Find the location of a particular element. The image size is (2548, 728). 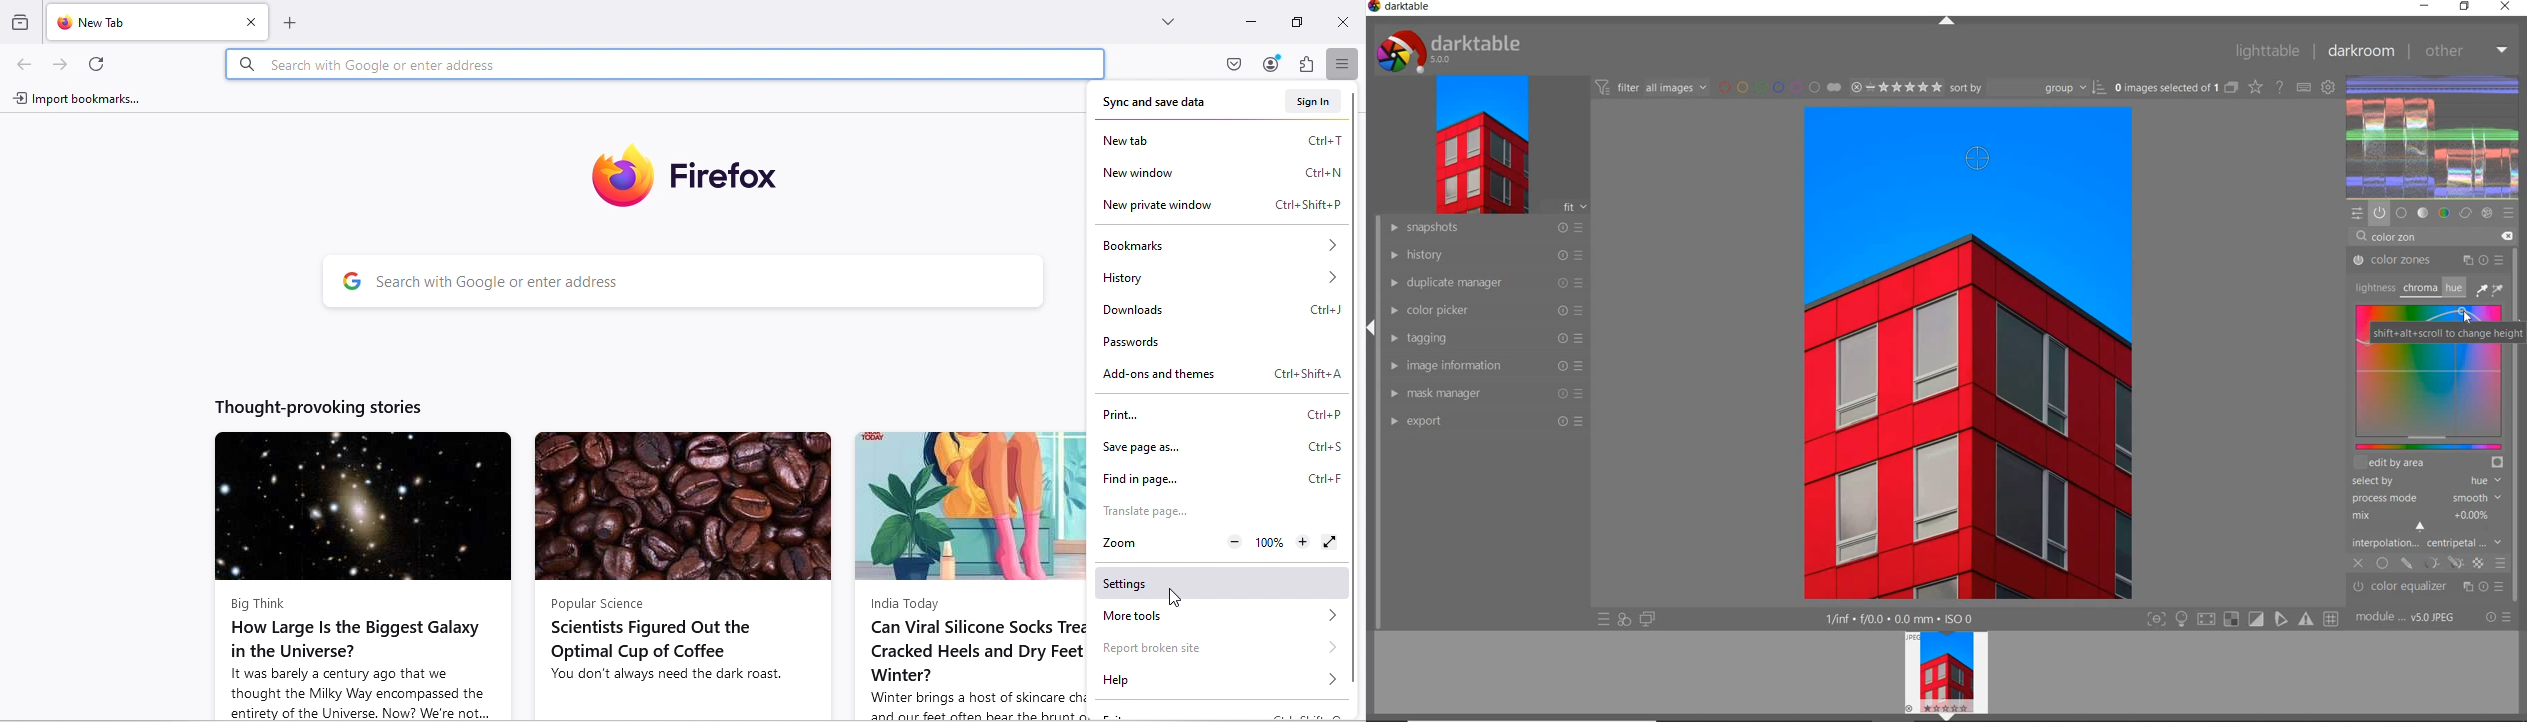

Popular Science

Scientists Figured Out the
Optimal Cup of Coffee

You don't always need the dark roast. is located at coordinates (670, 649).